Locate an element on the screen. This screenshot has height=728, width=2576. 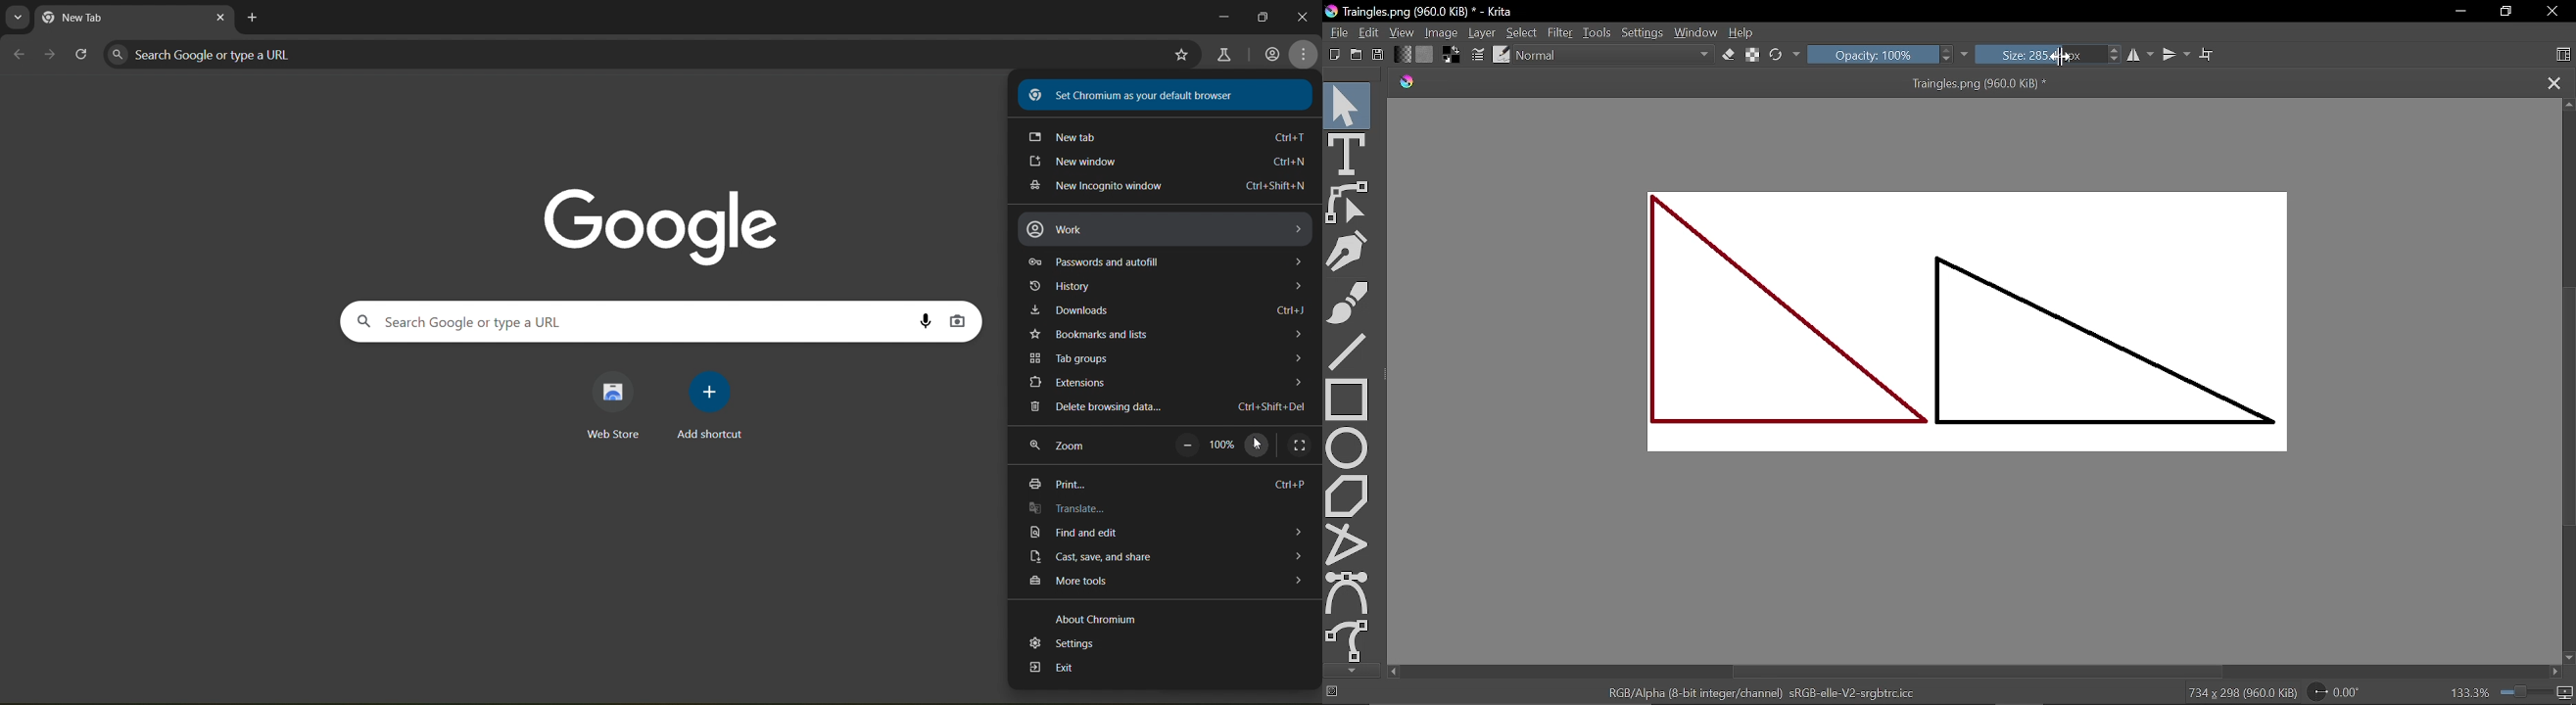
Filter is located at coordinates (1562, 32).